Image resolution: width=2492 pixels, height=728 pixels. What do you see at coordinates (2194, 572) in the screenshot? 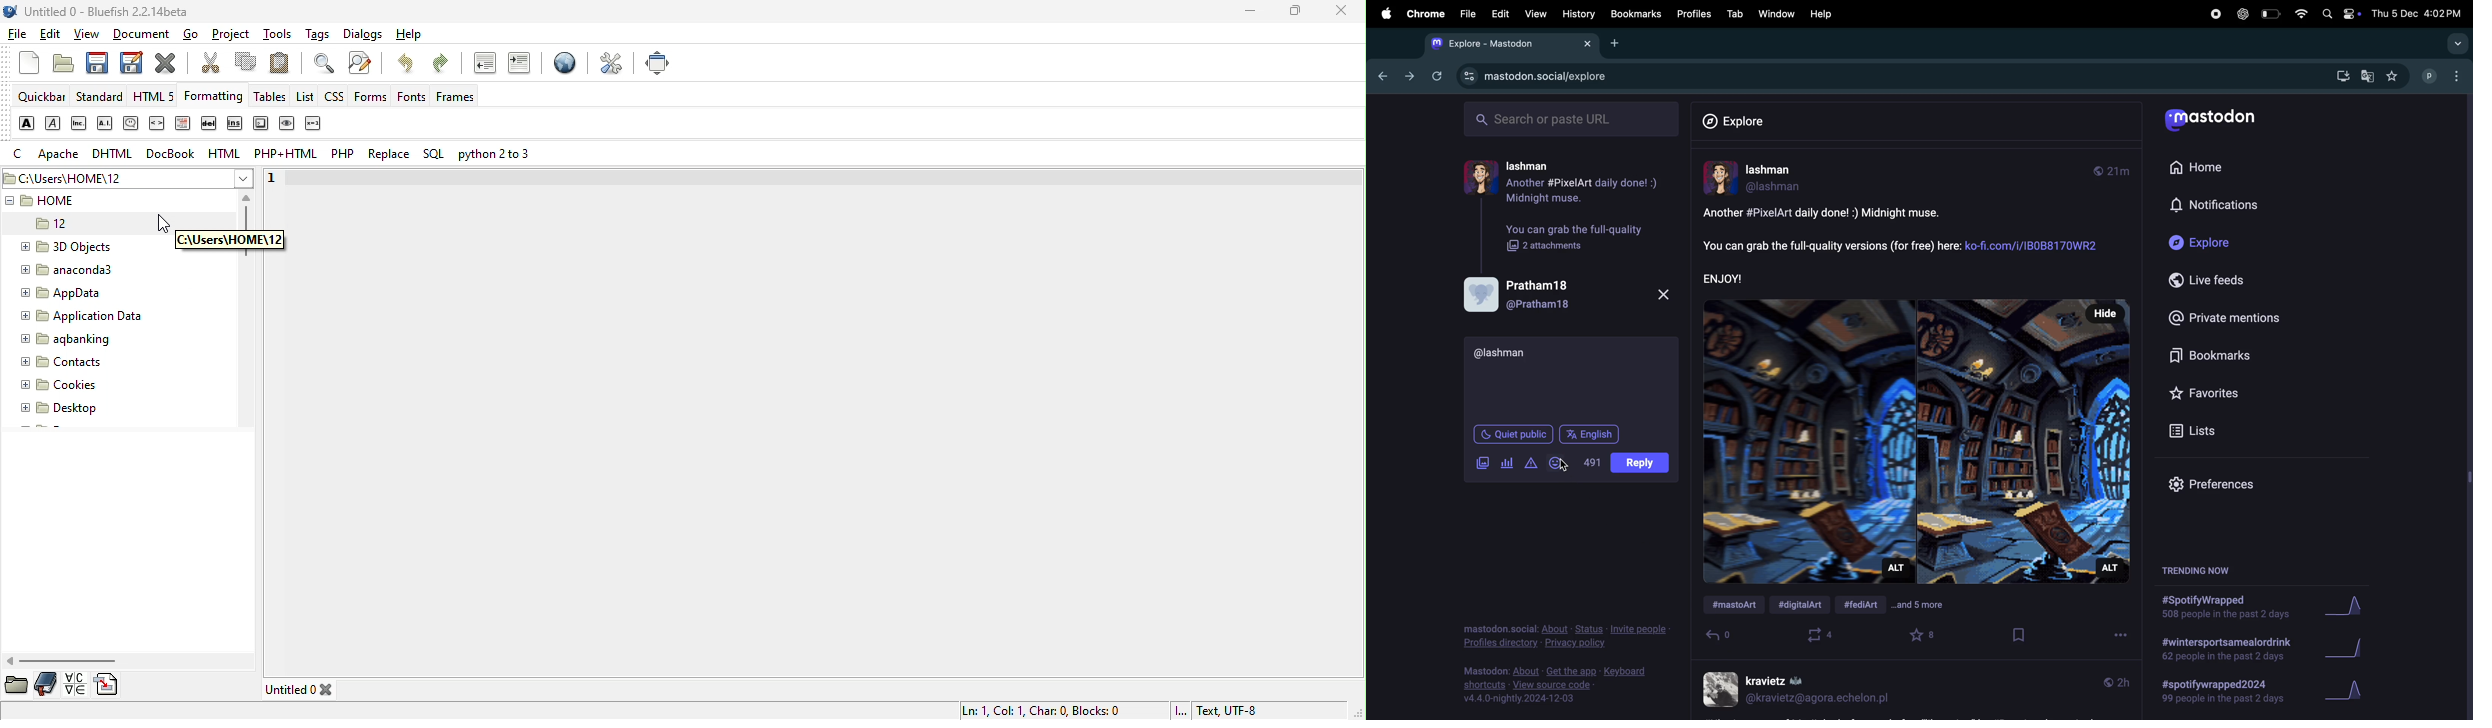
I see `trending now` at bounding box center [2194, 572].